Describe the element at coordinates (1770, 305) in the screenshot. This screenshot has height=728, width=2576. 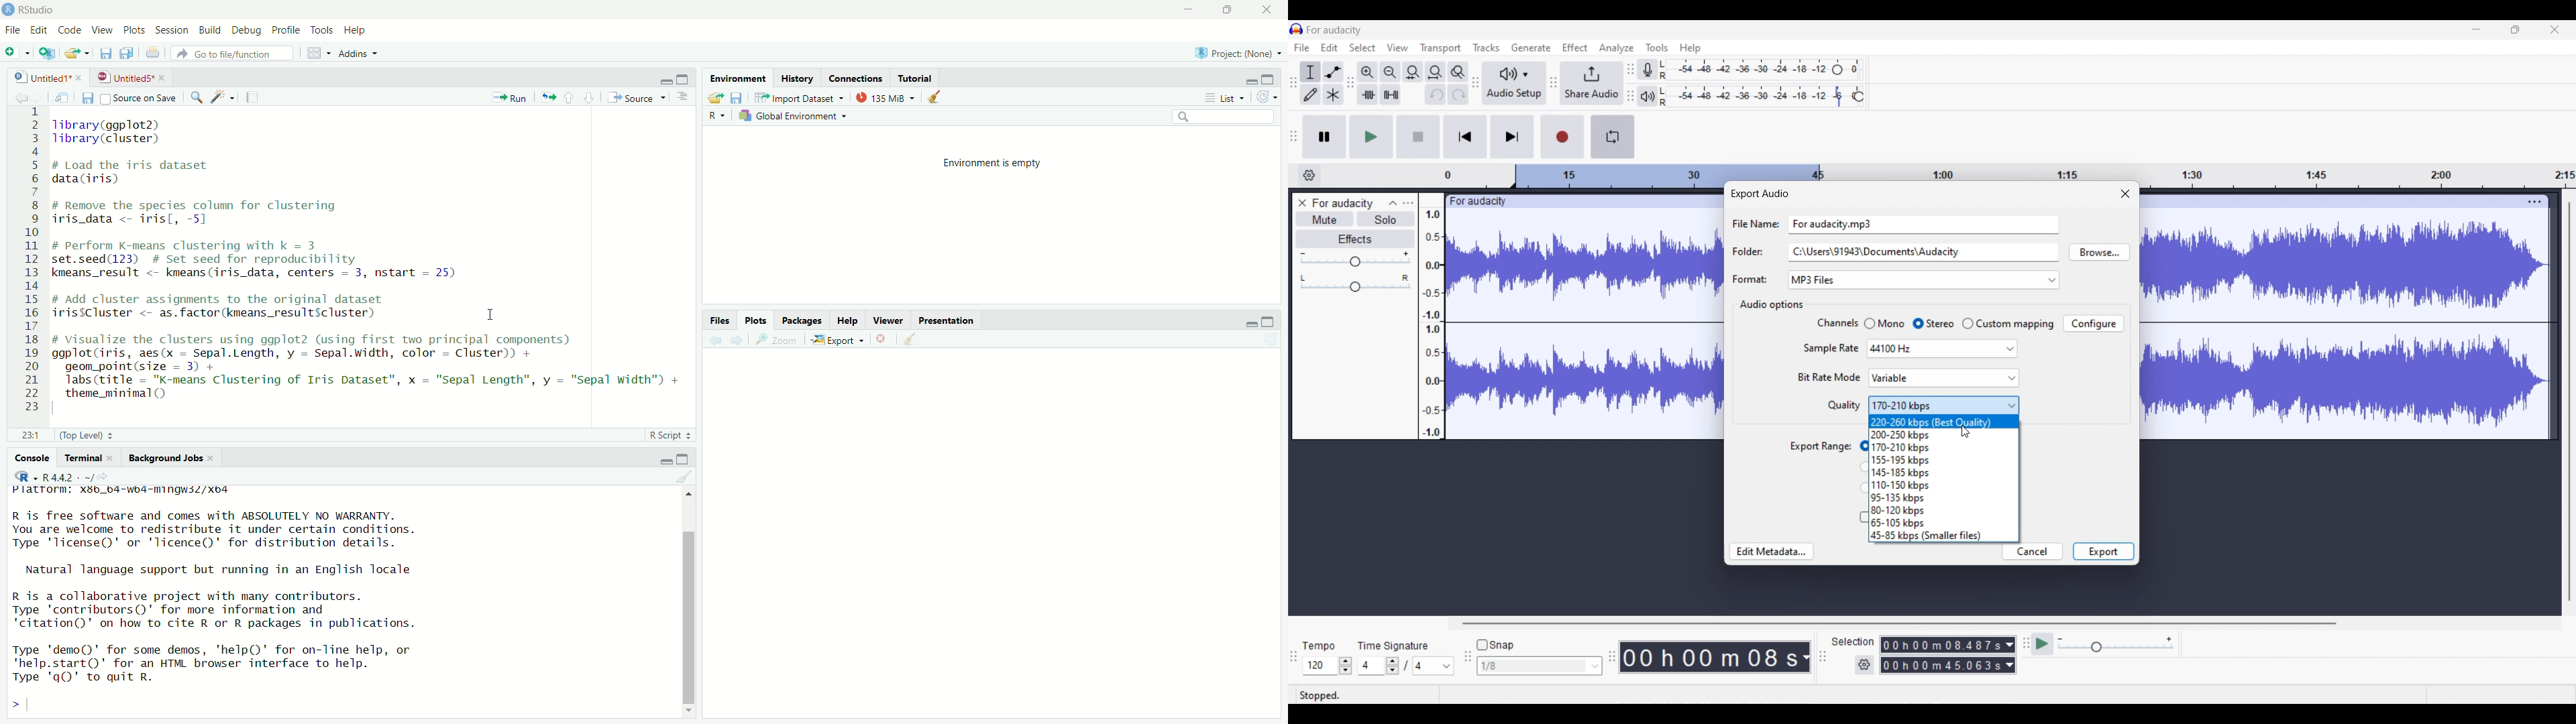
I see `Section title` at that location.